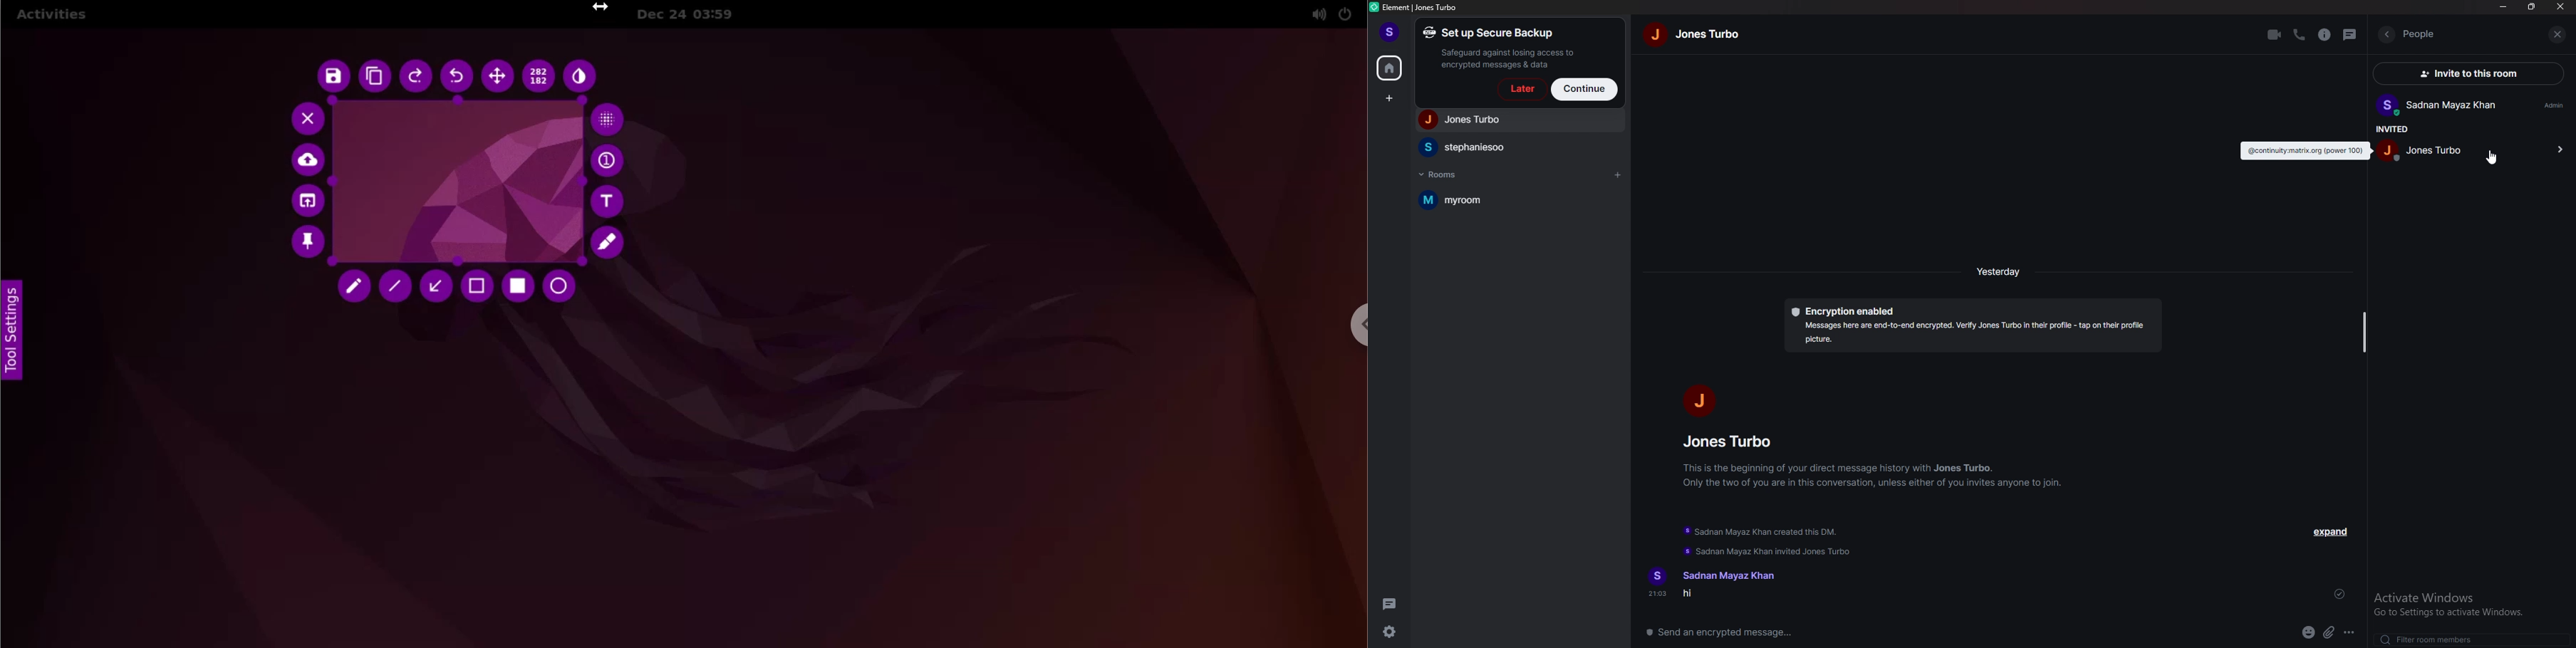 The width and height of the screenshot is (2576, 672). What do you see at coordinates (2461, 35) in the screenshot?
I see `search tab` at bounding box center [2461, 35].